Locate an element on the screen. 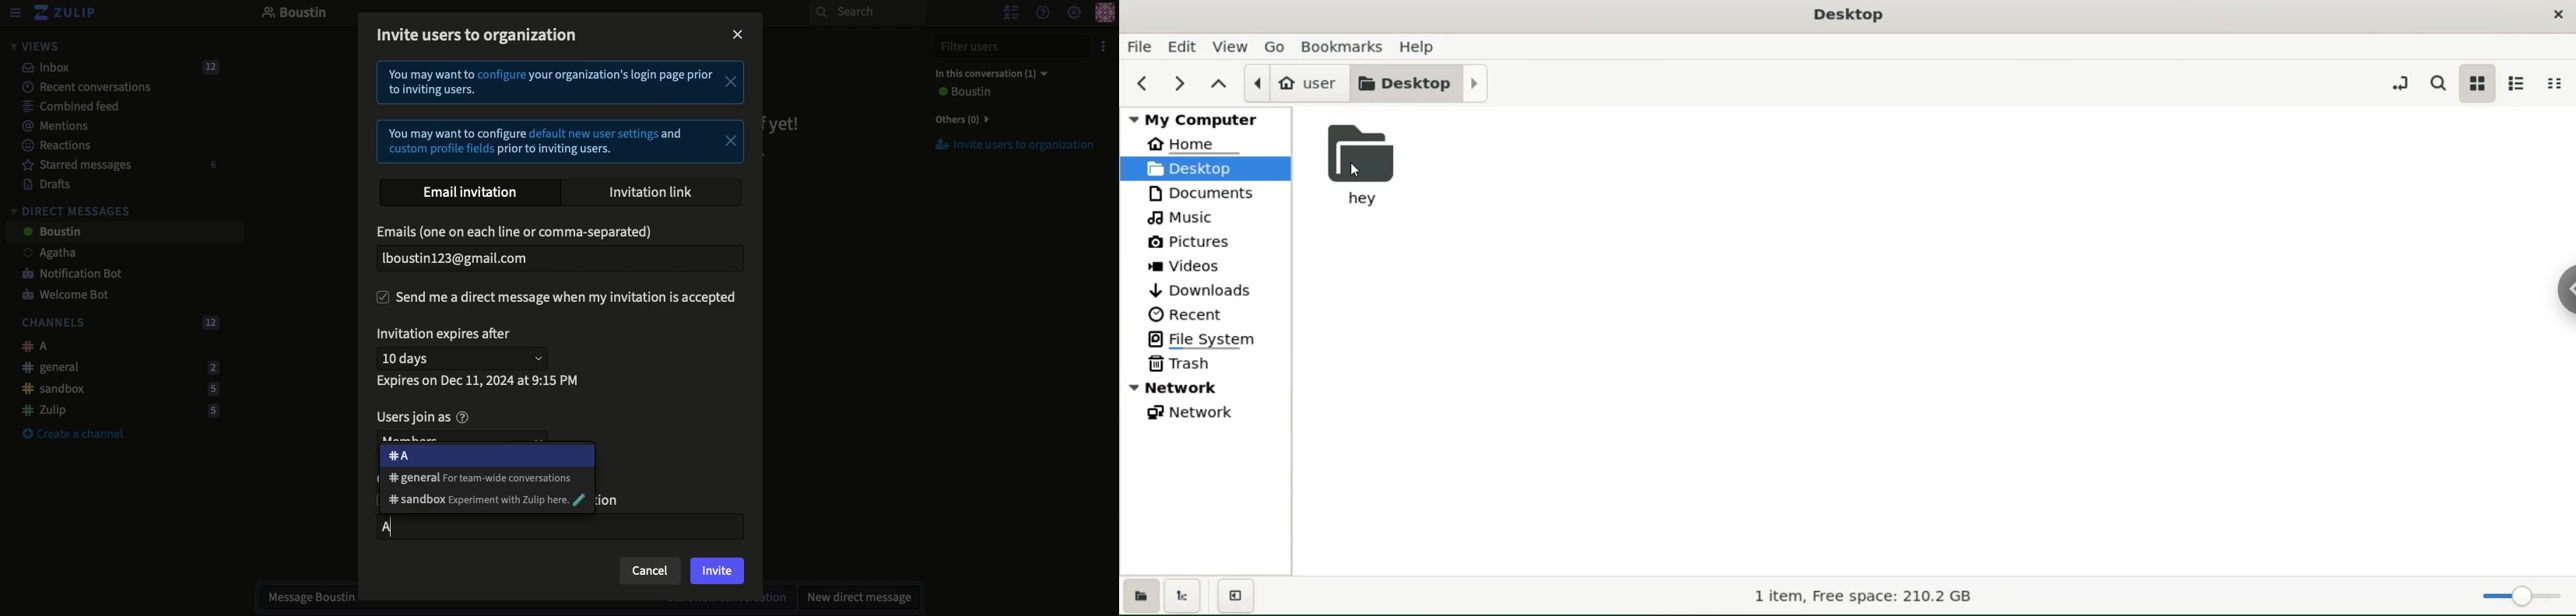 The image size is (2576, 616). Starred messages is located at coordinates (117, 165).